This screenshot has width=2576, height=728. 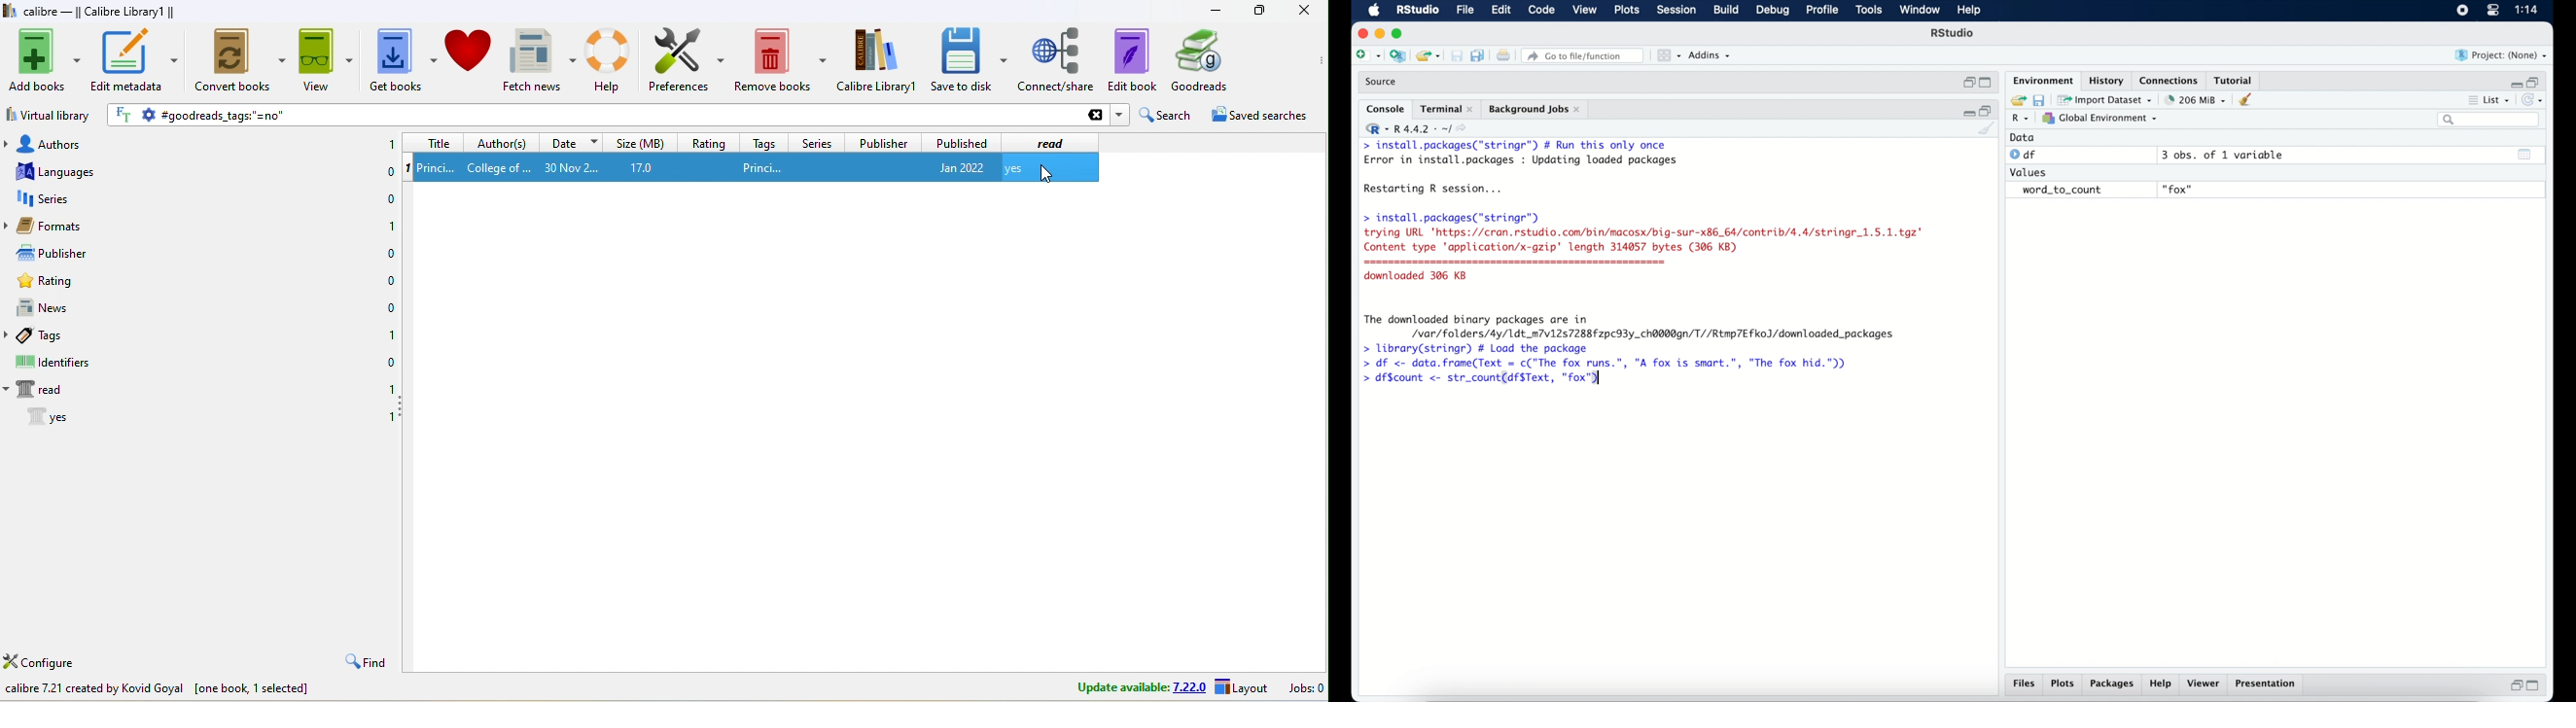 What do you see at coordinates (1379, 33) in the screenshot?
I see `minimize` at bounding box center [1379, 33].